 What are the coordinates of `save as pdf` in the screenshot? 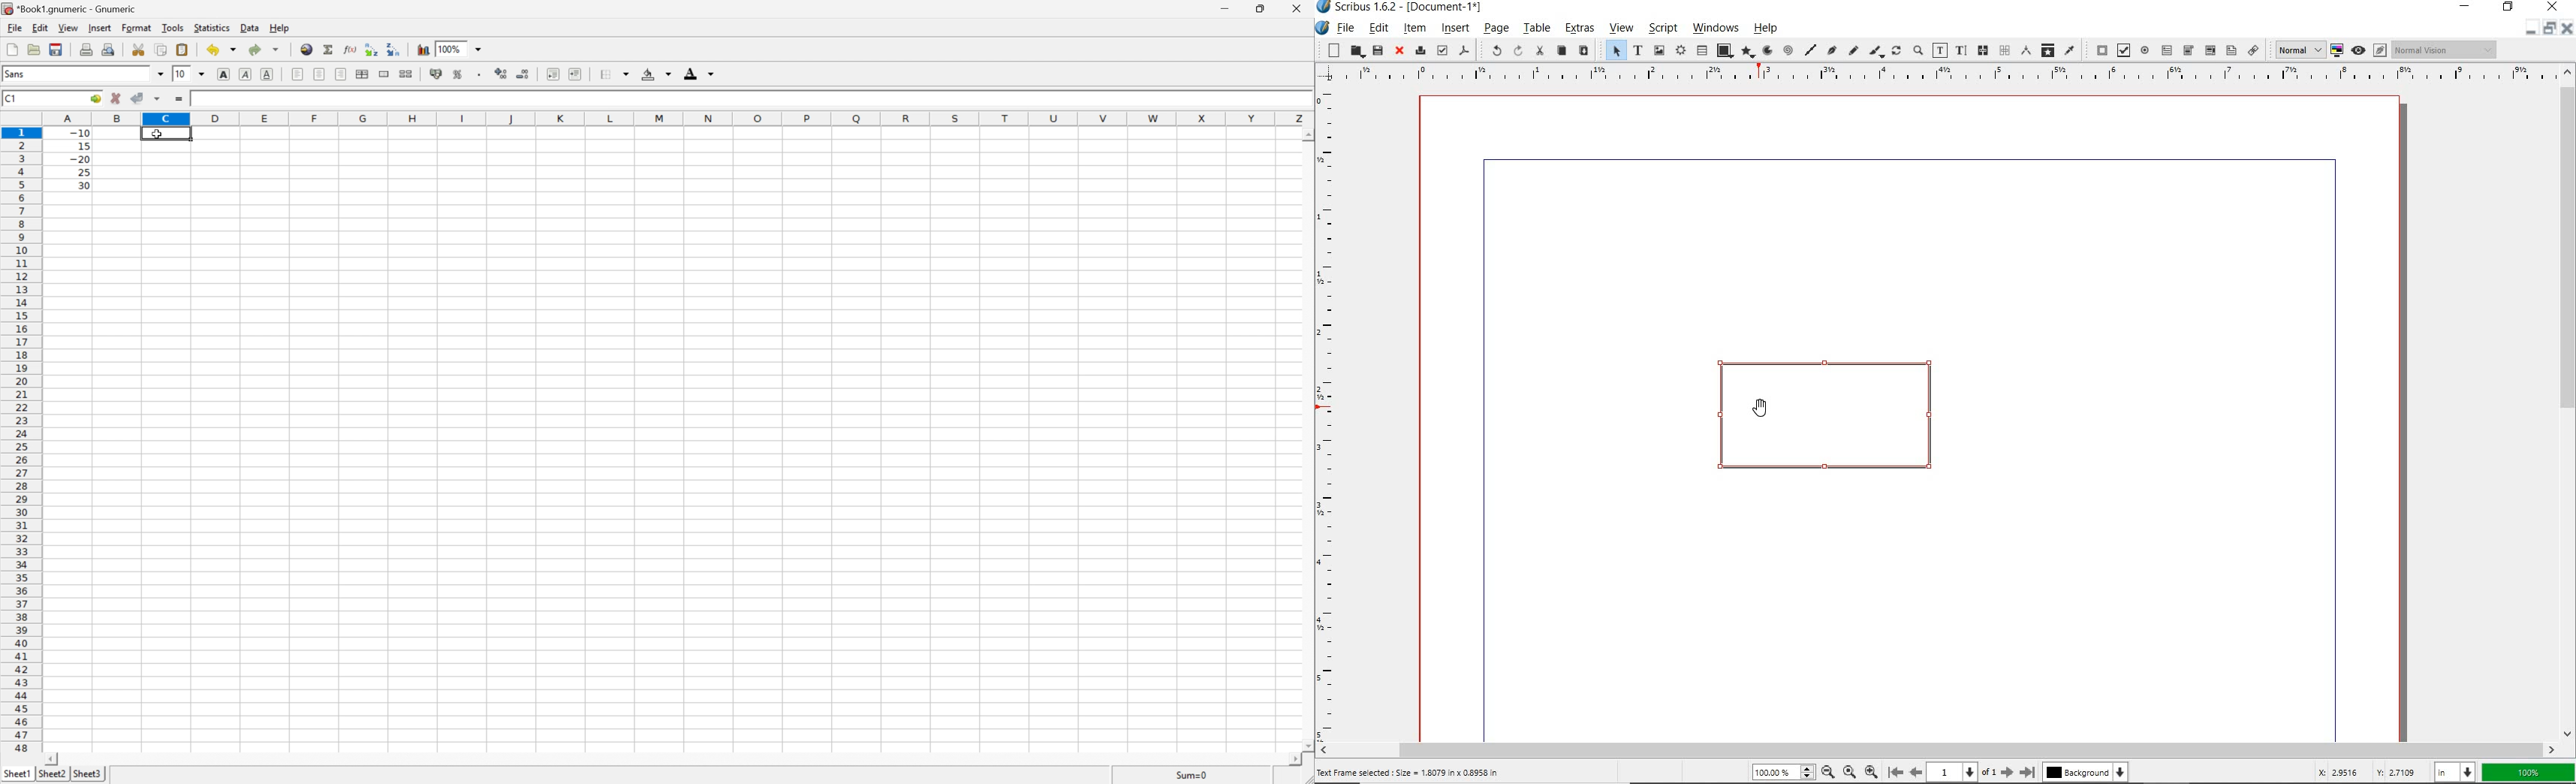 It's located at (1464, 50).